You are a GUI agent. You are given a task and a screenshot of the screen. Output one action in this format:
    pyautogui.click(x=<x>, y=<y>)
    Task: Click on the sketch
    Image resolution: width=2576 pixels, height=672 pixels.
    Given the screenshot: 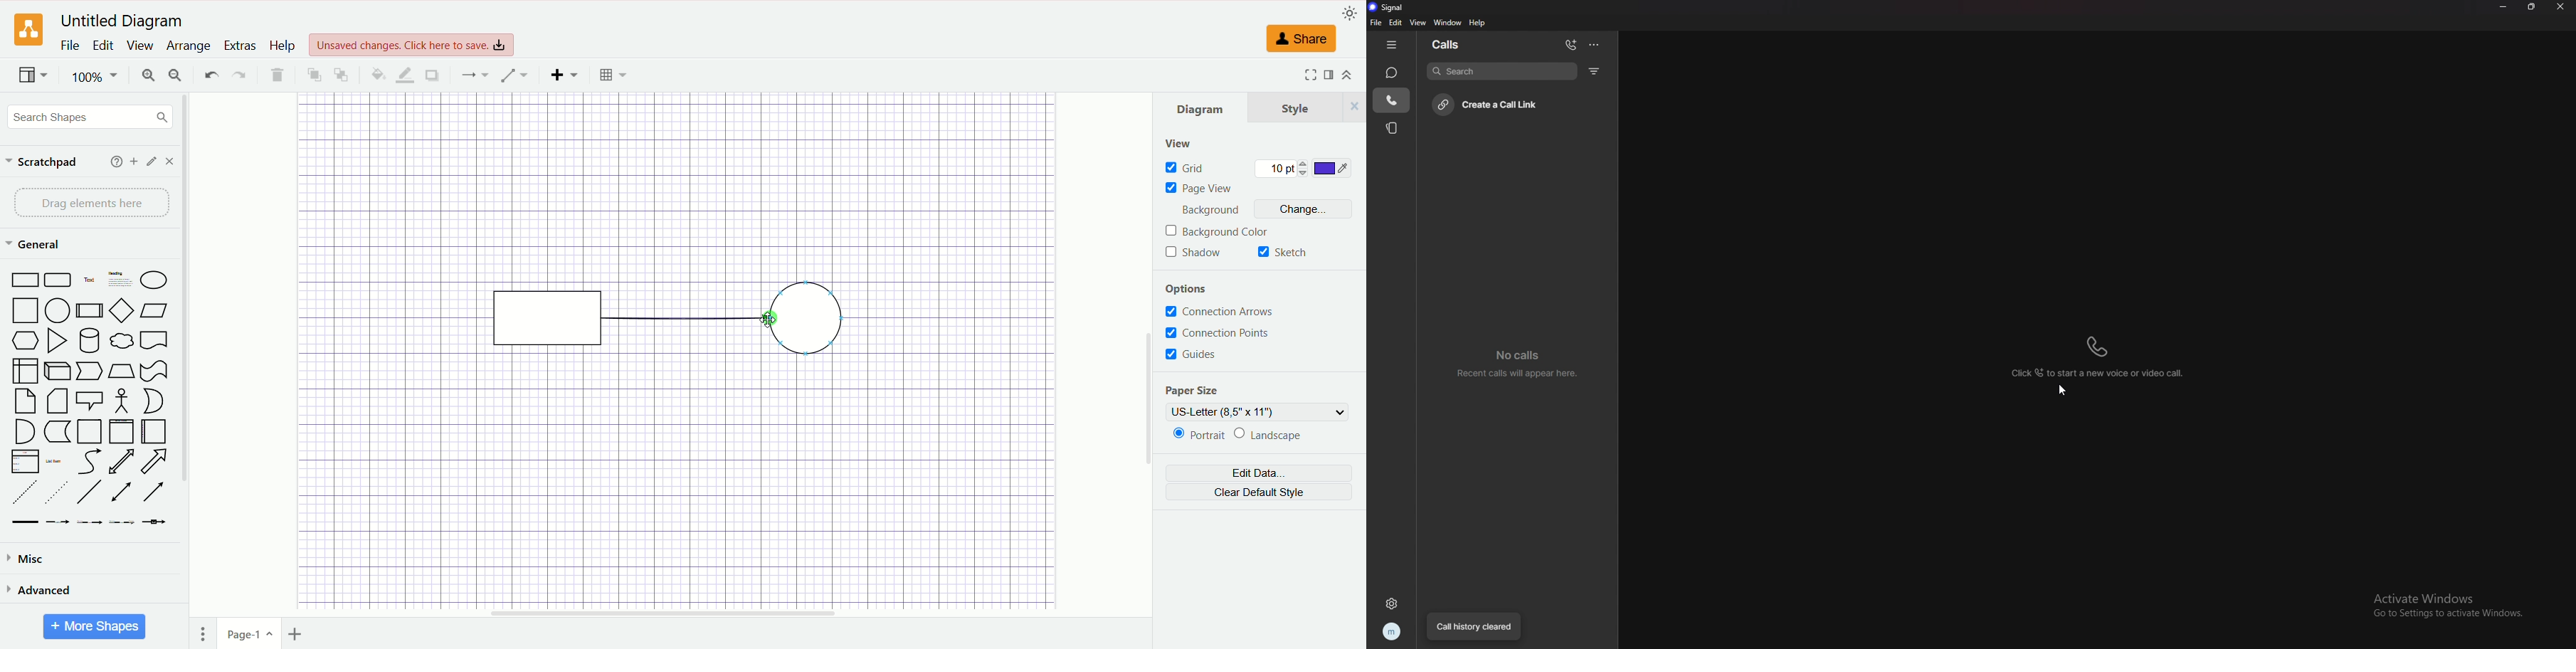 What is the action you would take?
    pyautogui.click(x=1282, y=252)
    